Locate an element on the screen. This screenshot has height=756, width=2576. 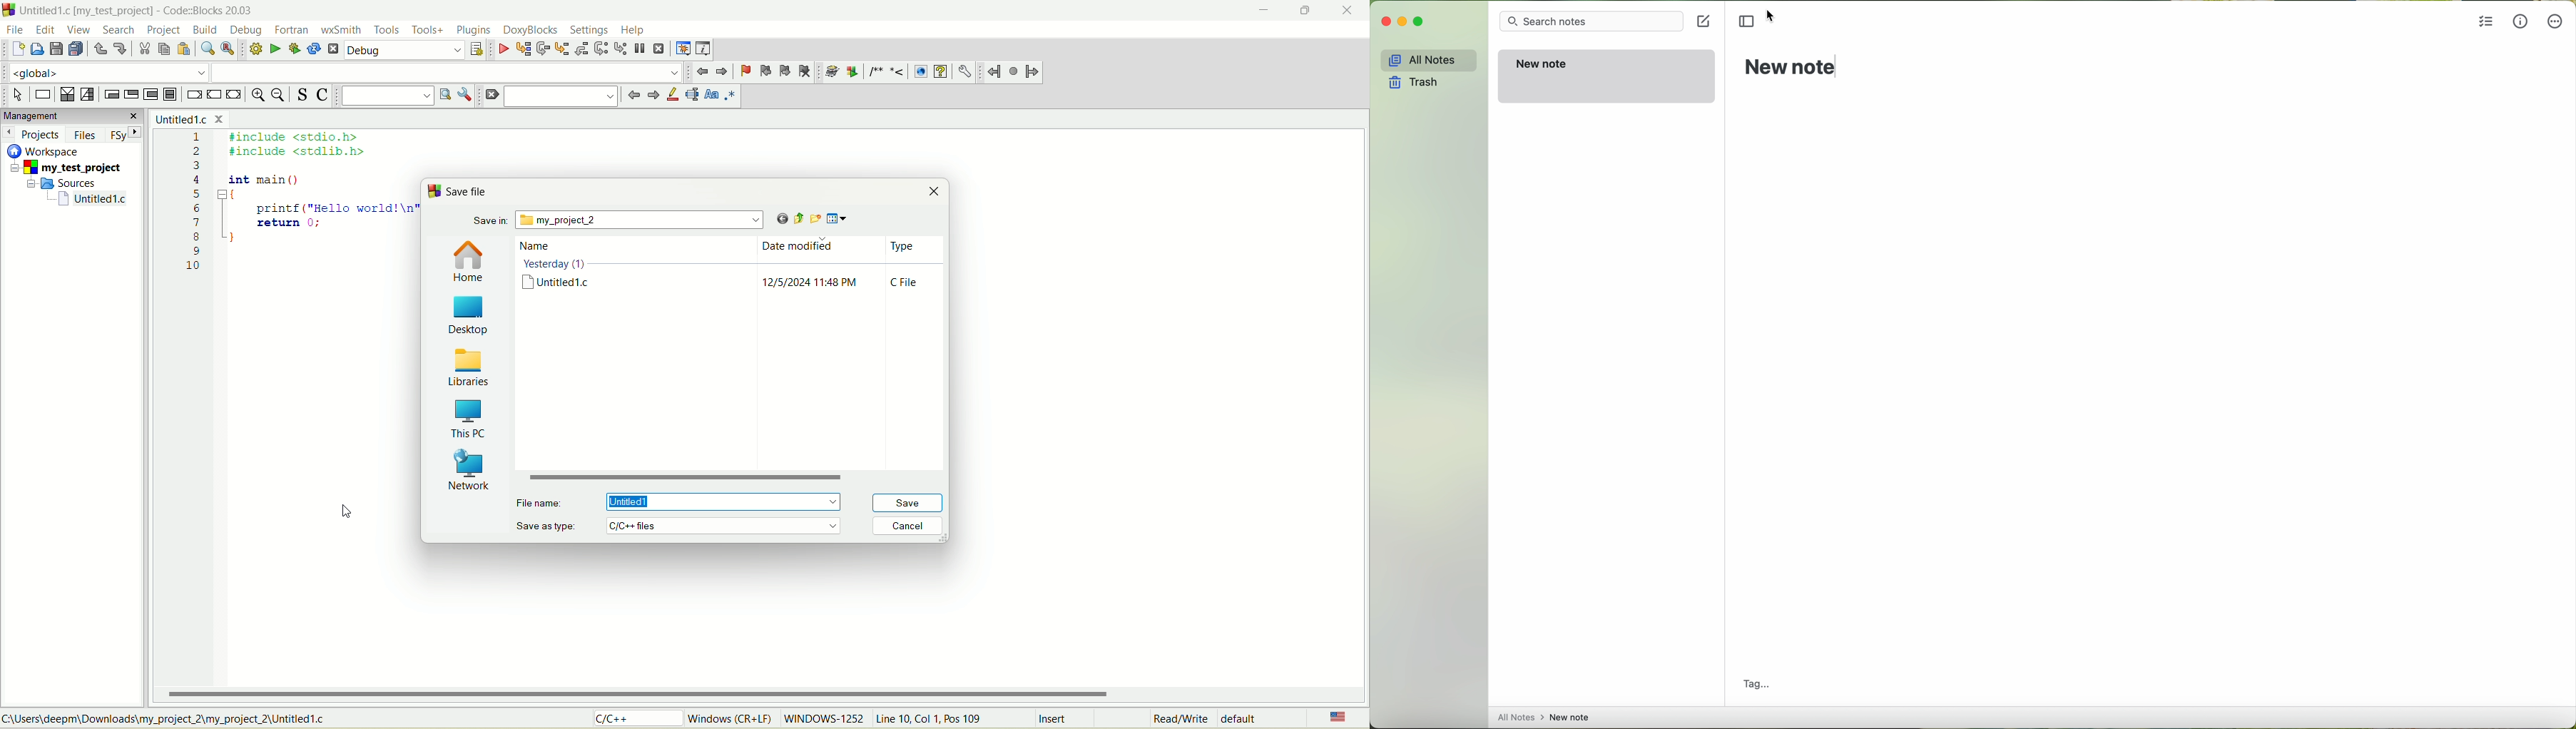
management is located at coordinates (71, 115).